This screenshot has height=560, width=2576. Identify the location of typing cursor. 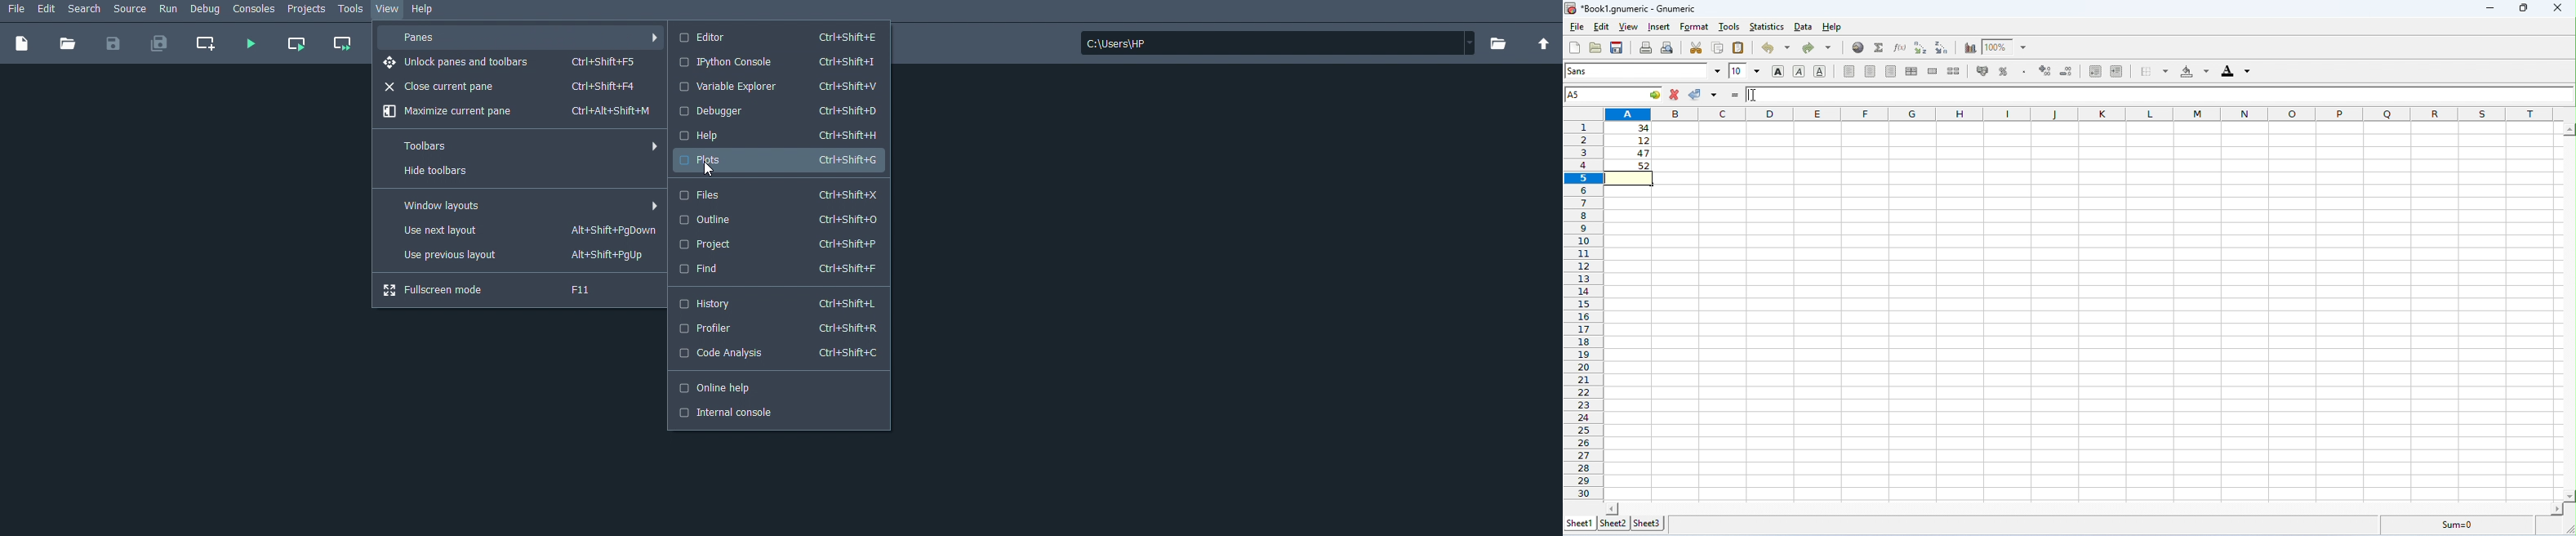
(1756, 95).